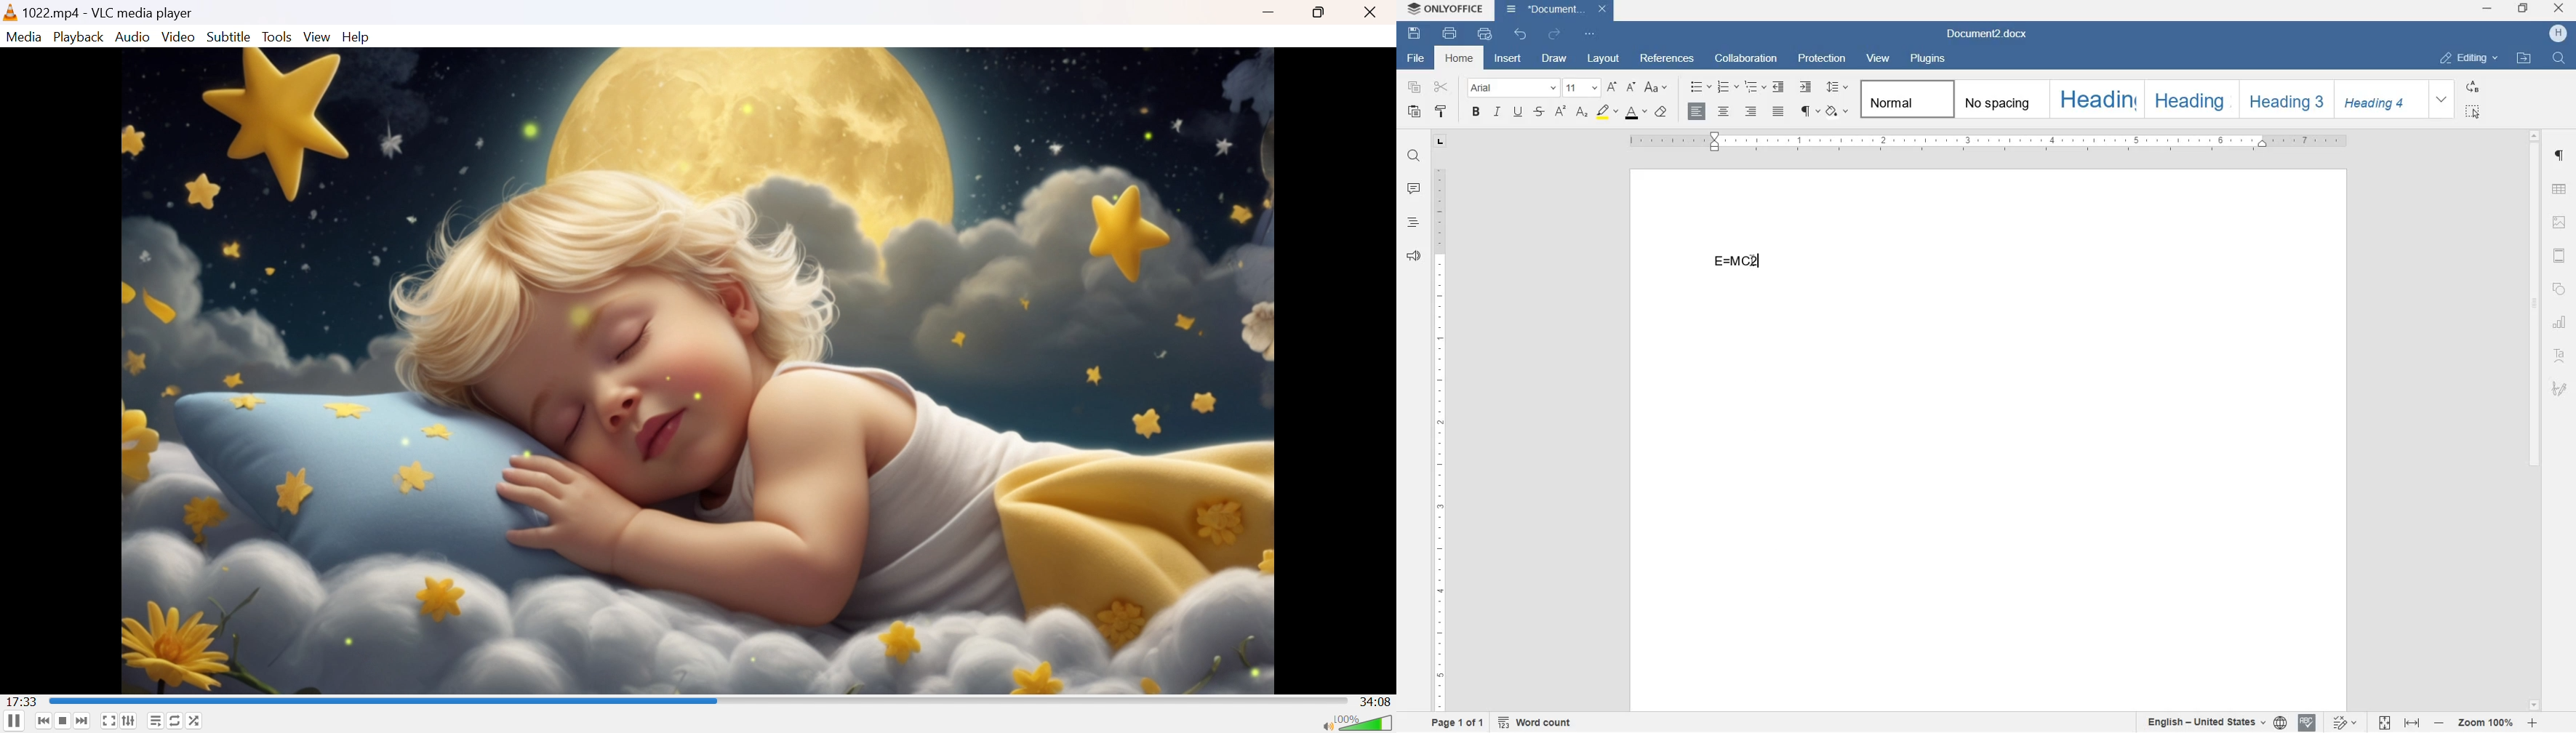 The width and height of the screenshot is (2576, 756). I want to click on Heading 3, so click(2284, 98).